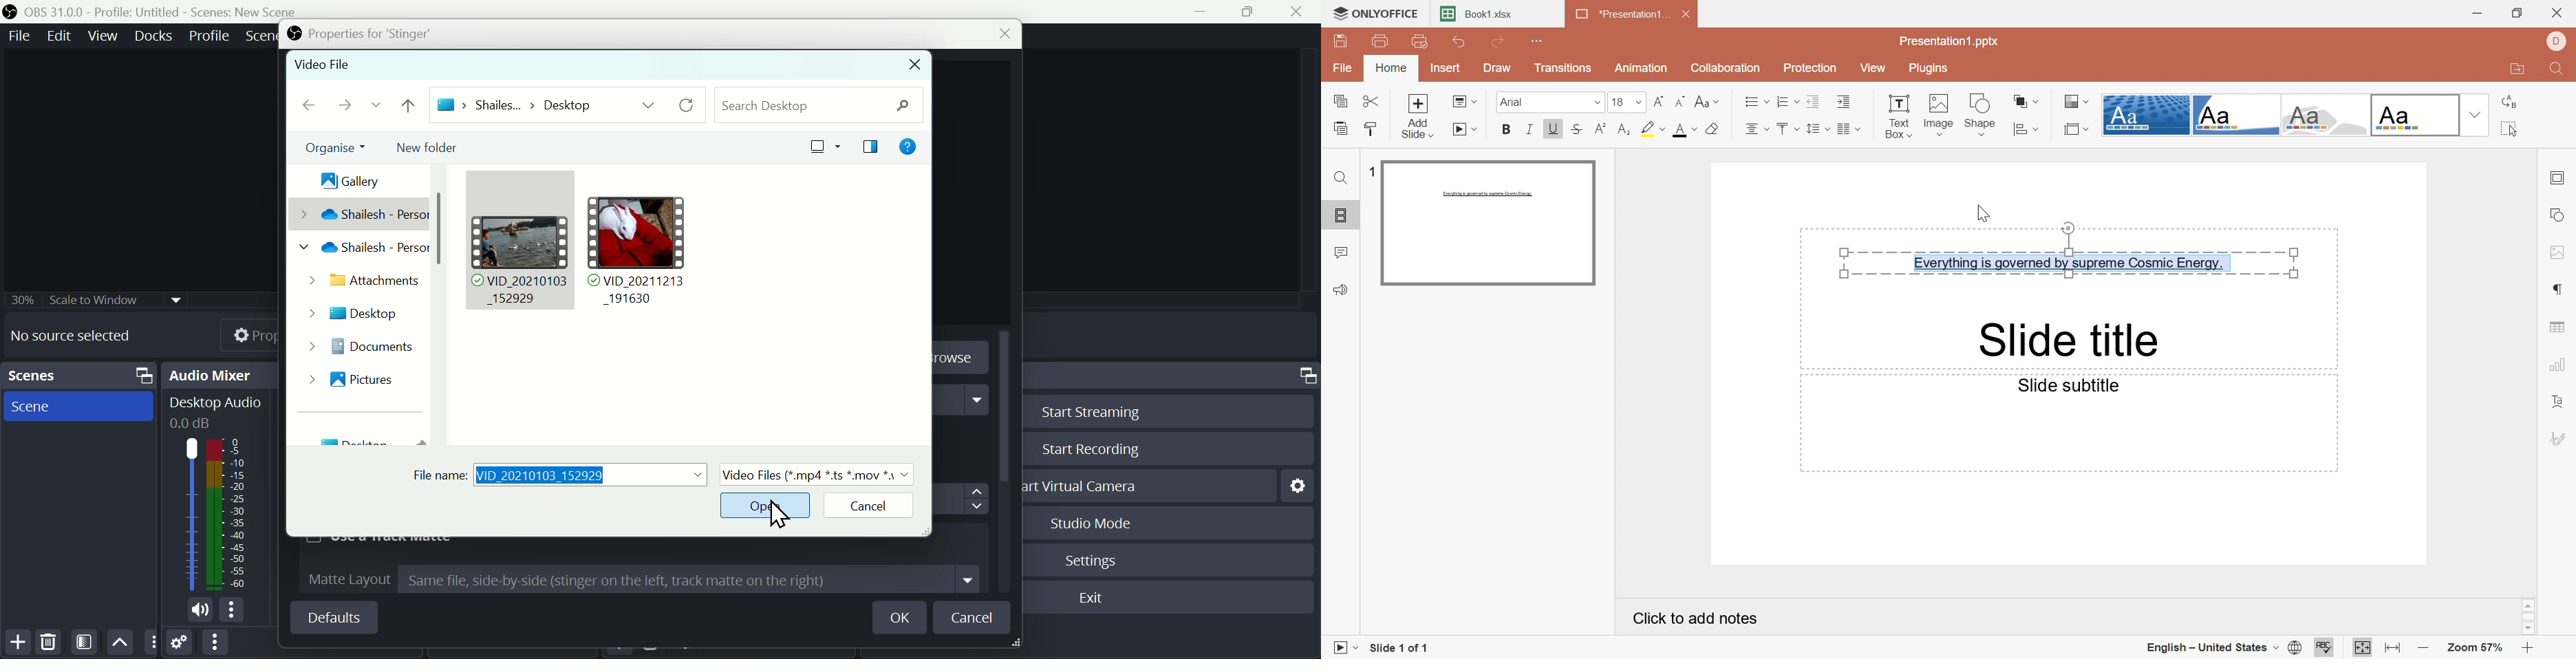 The width and height of the screenshot is (2576, 672). I want to click on File manager, so click(602, 265).